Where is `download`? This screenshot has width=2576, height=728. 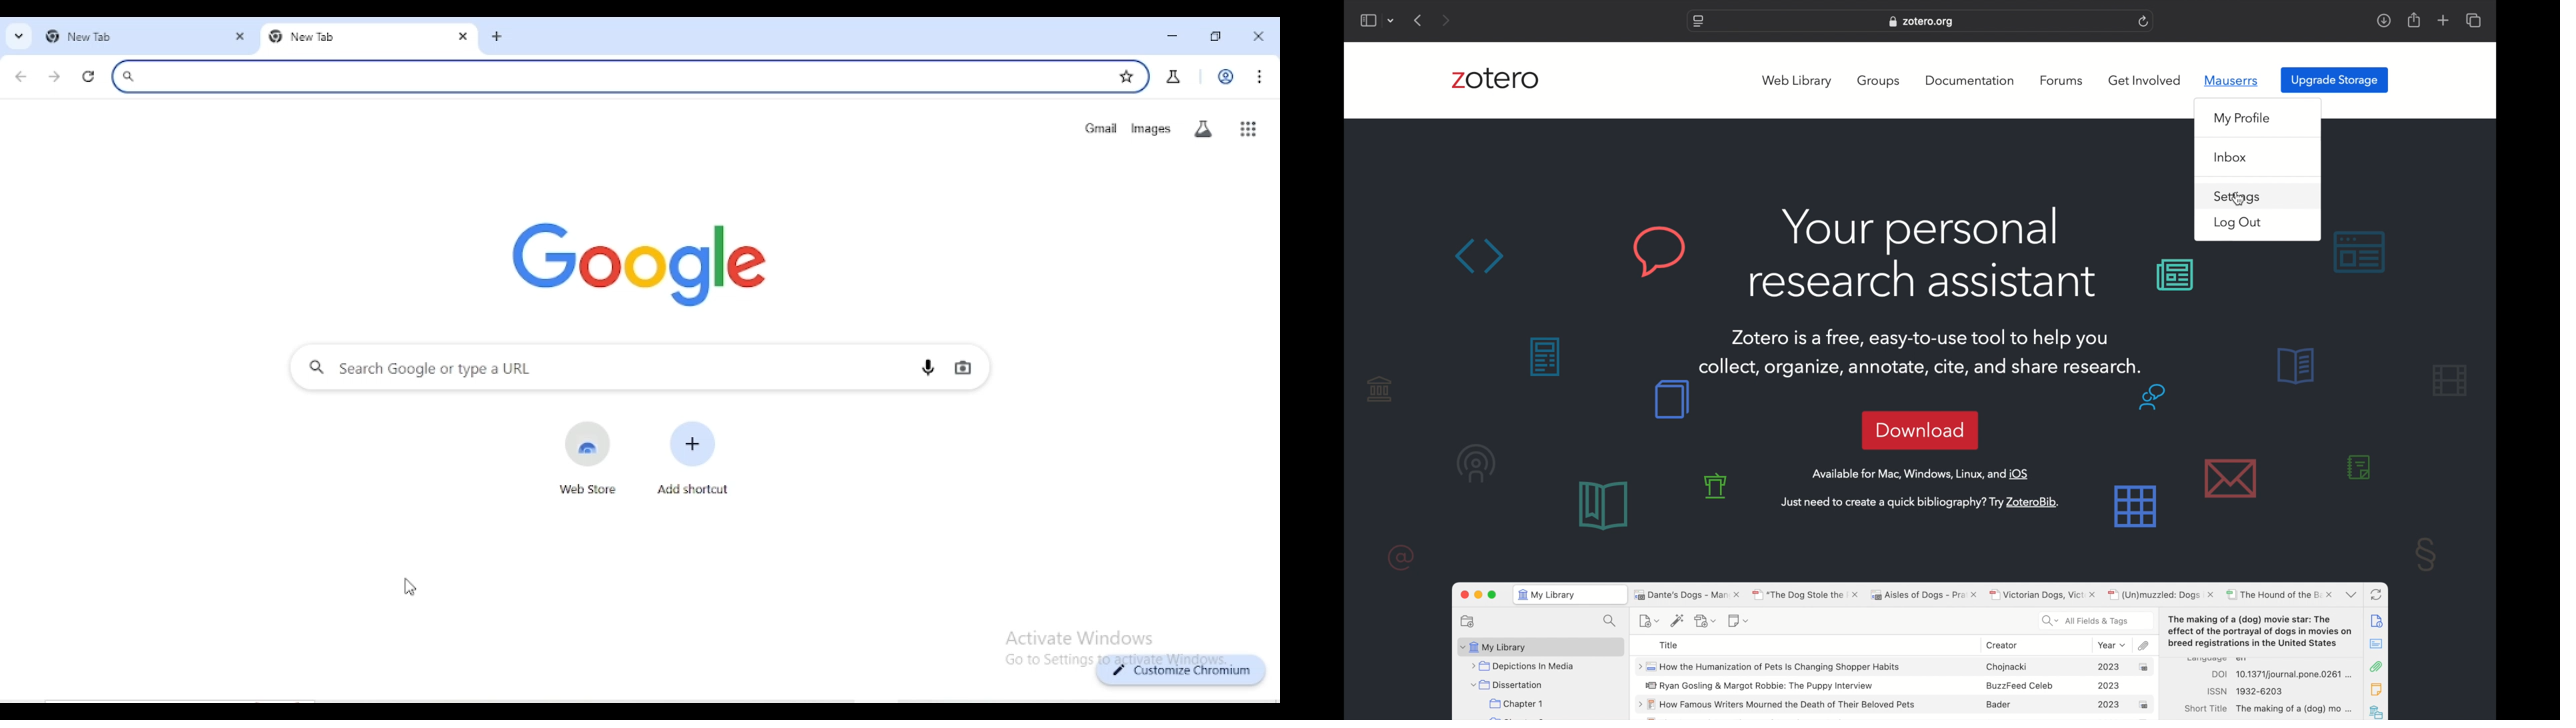
download is located at coordinates (1920, 431).